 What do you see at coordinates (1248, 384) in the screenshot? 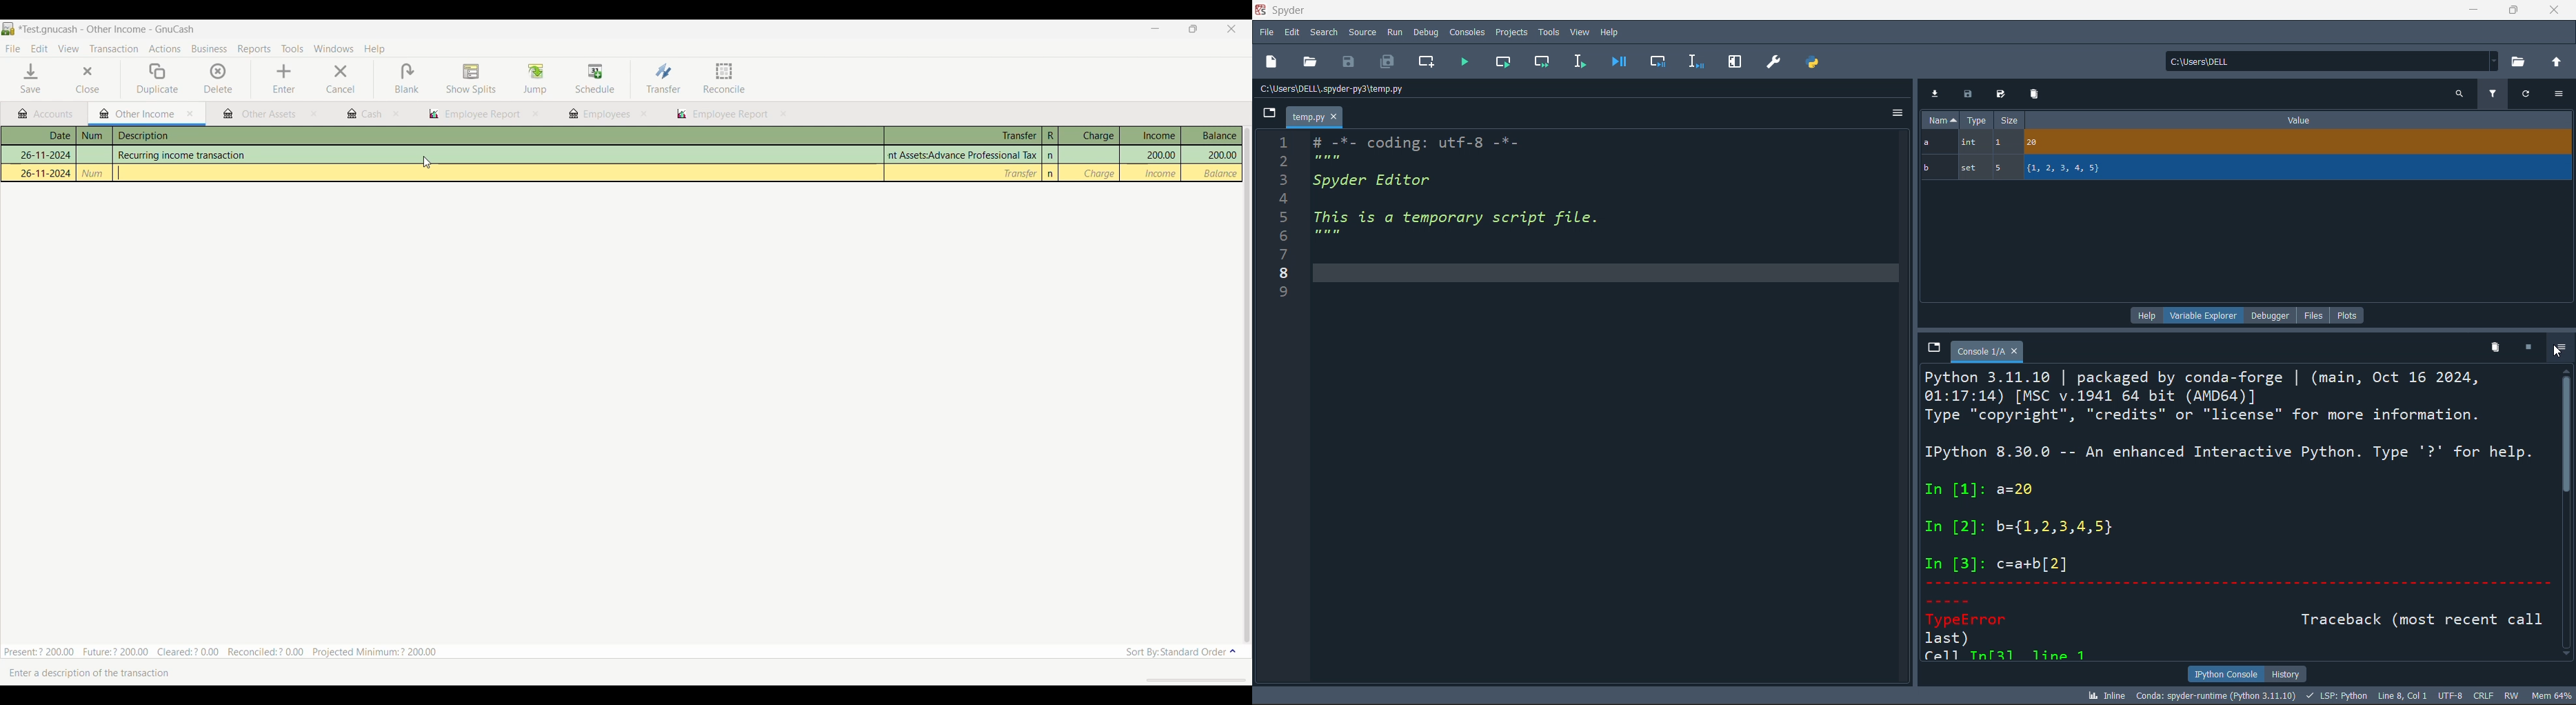
I see `Vertical slide bar` at bounding box center [1248, 384].